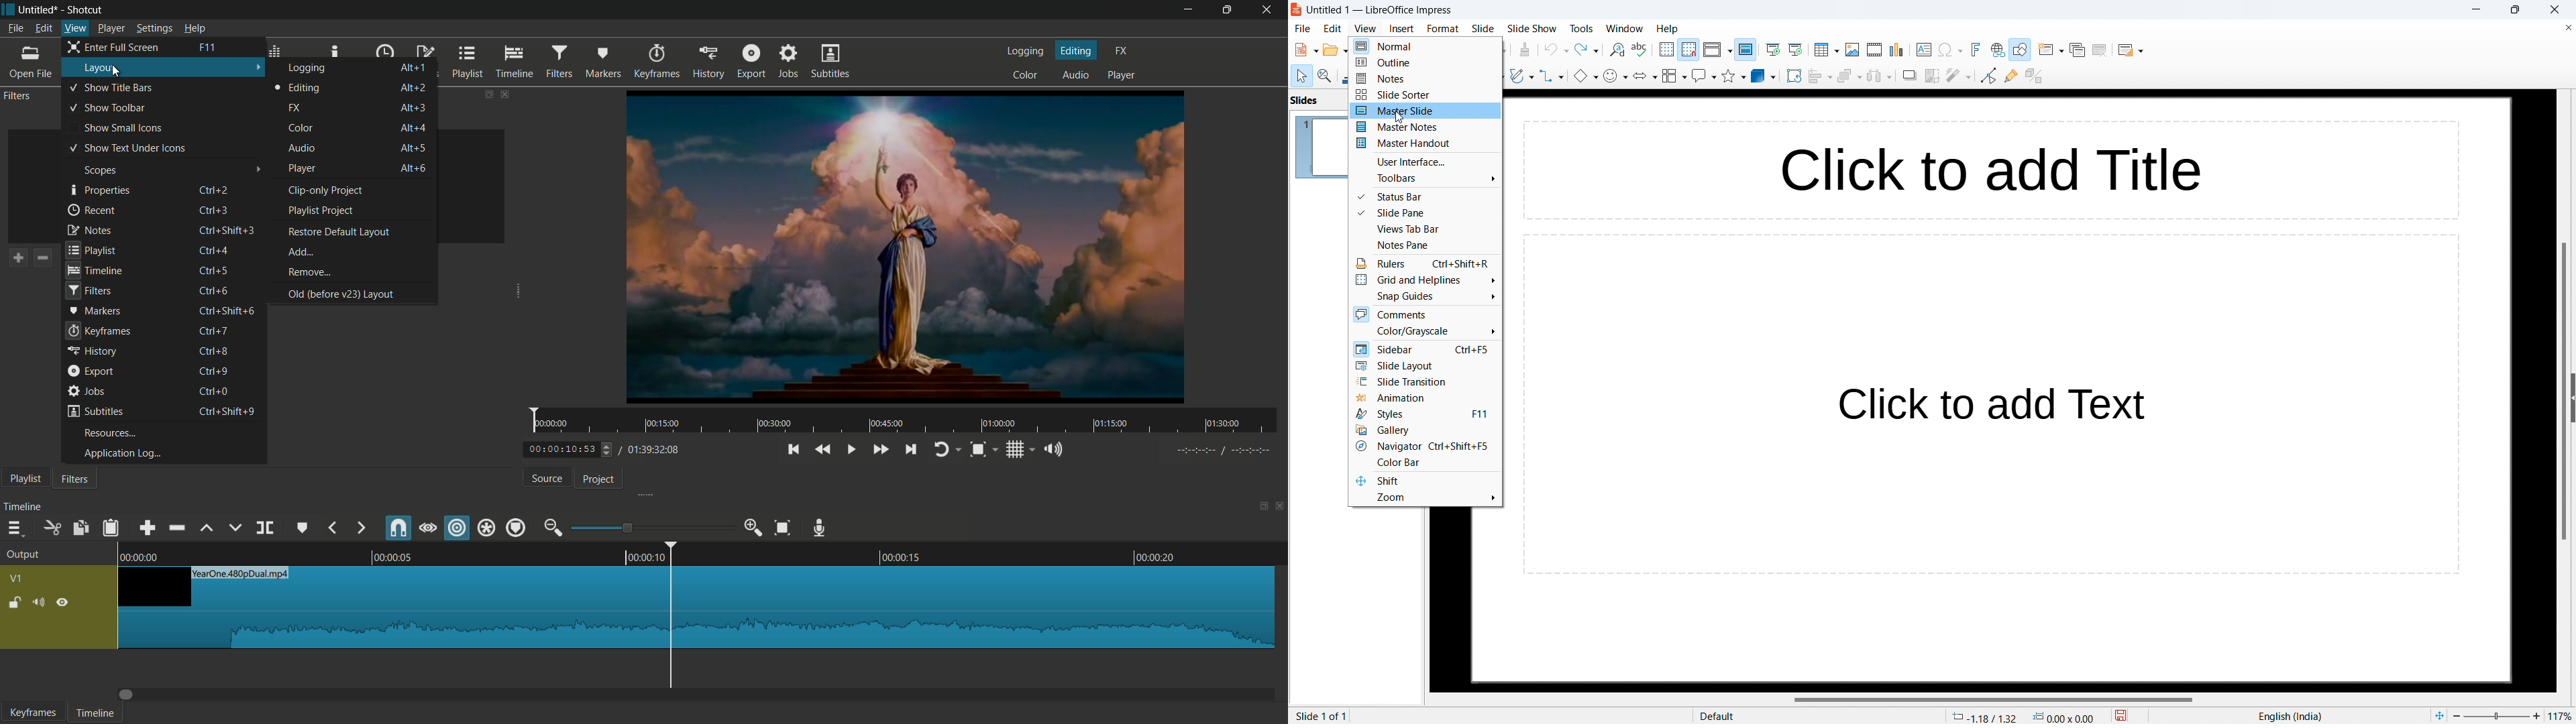  I want to click on color bar, so click(1425, 463).